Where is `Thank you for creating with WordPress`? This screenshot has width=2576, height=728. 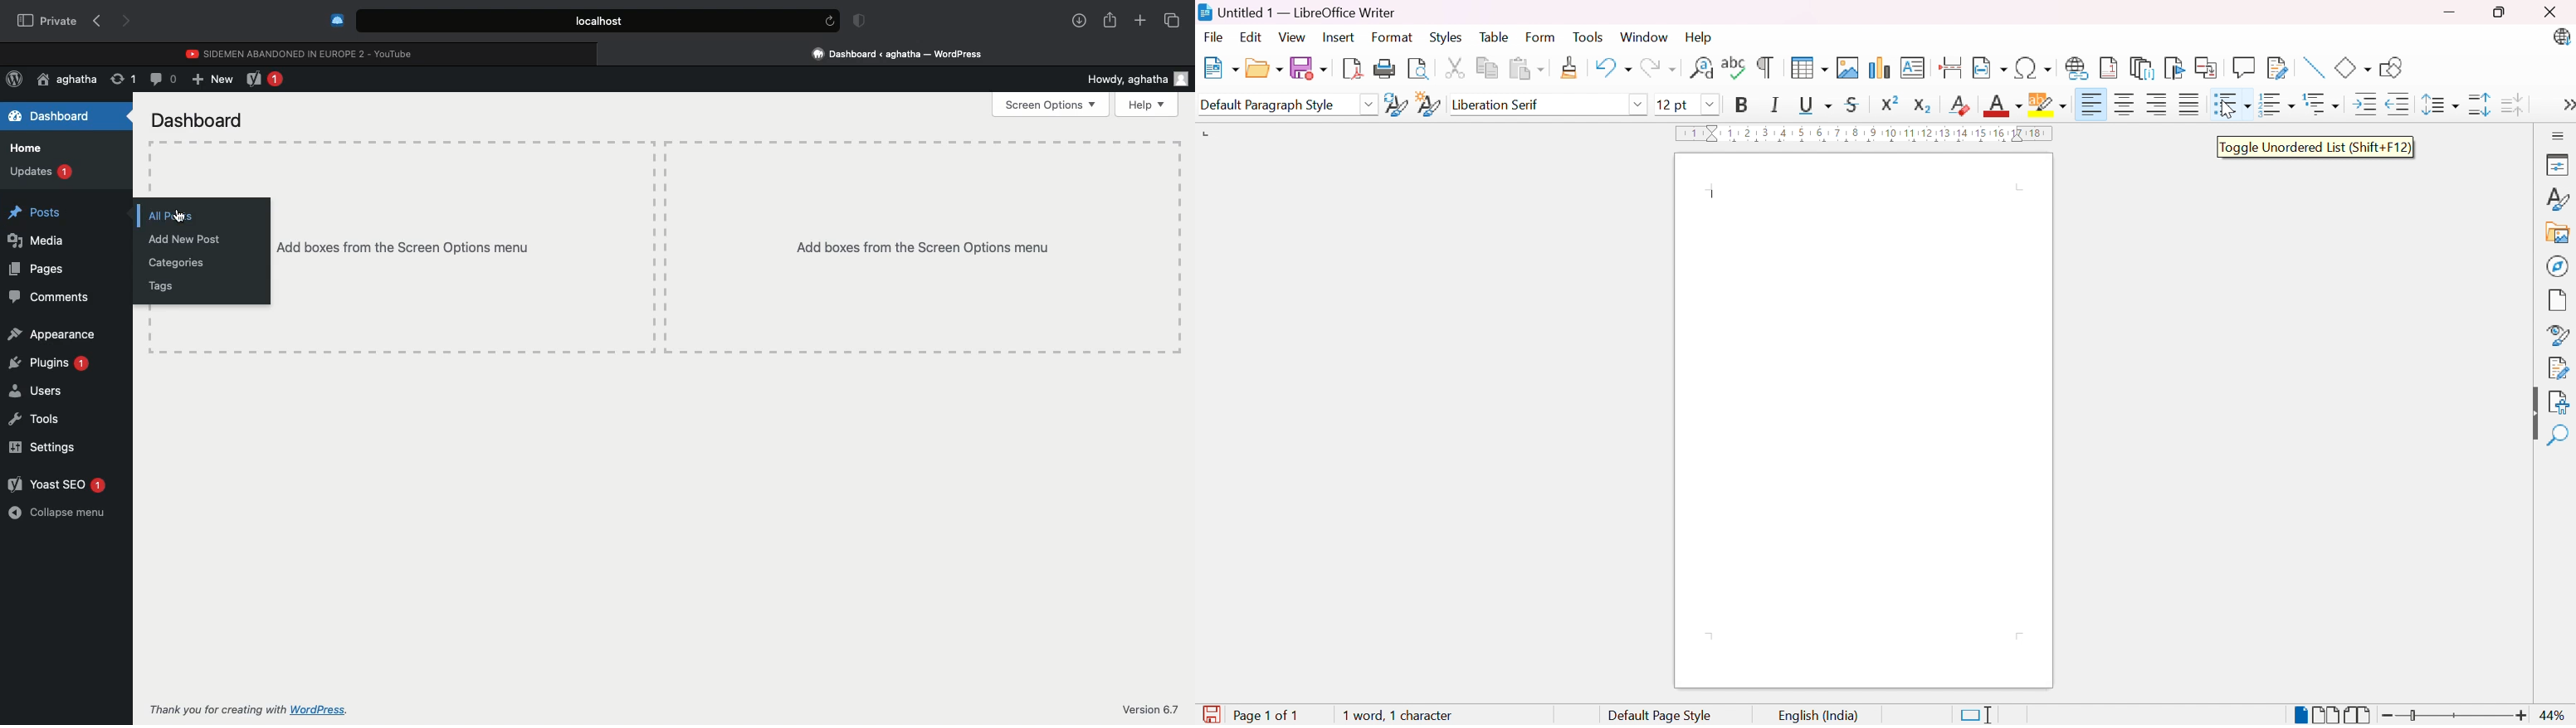
Thank you for creating with WordPress is located at coordinates (248, 709).